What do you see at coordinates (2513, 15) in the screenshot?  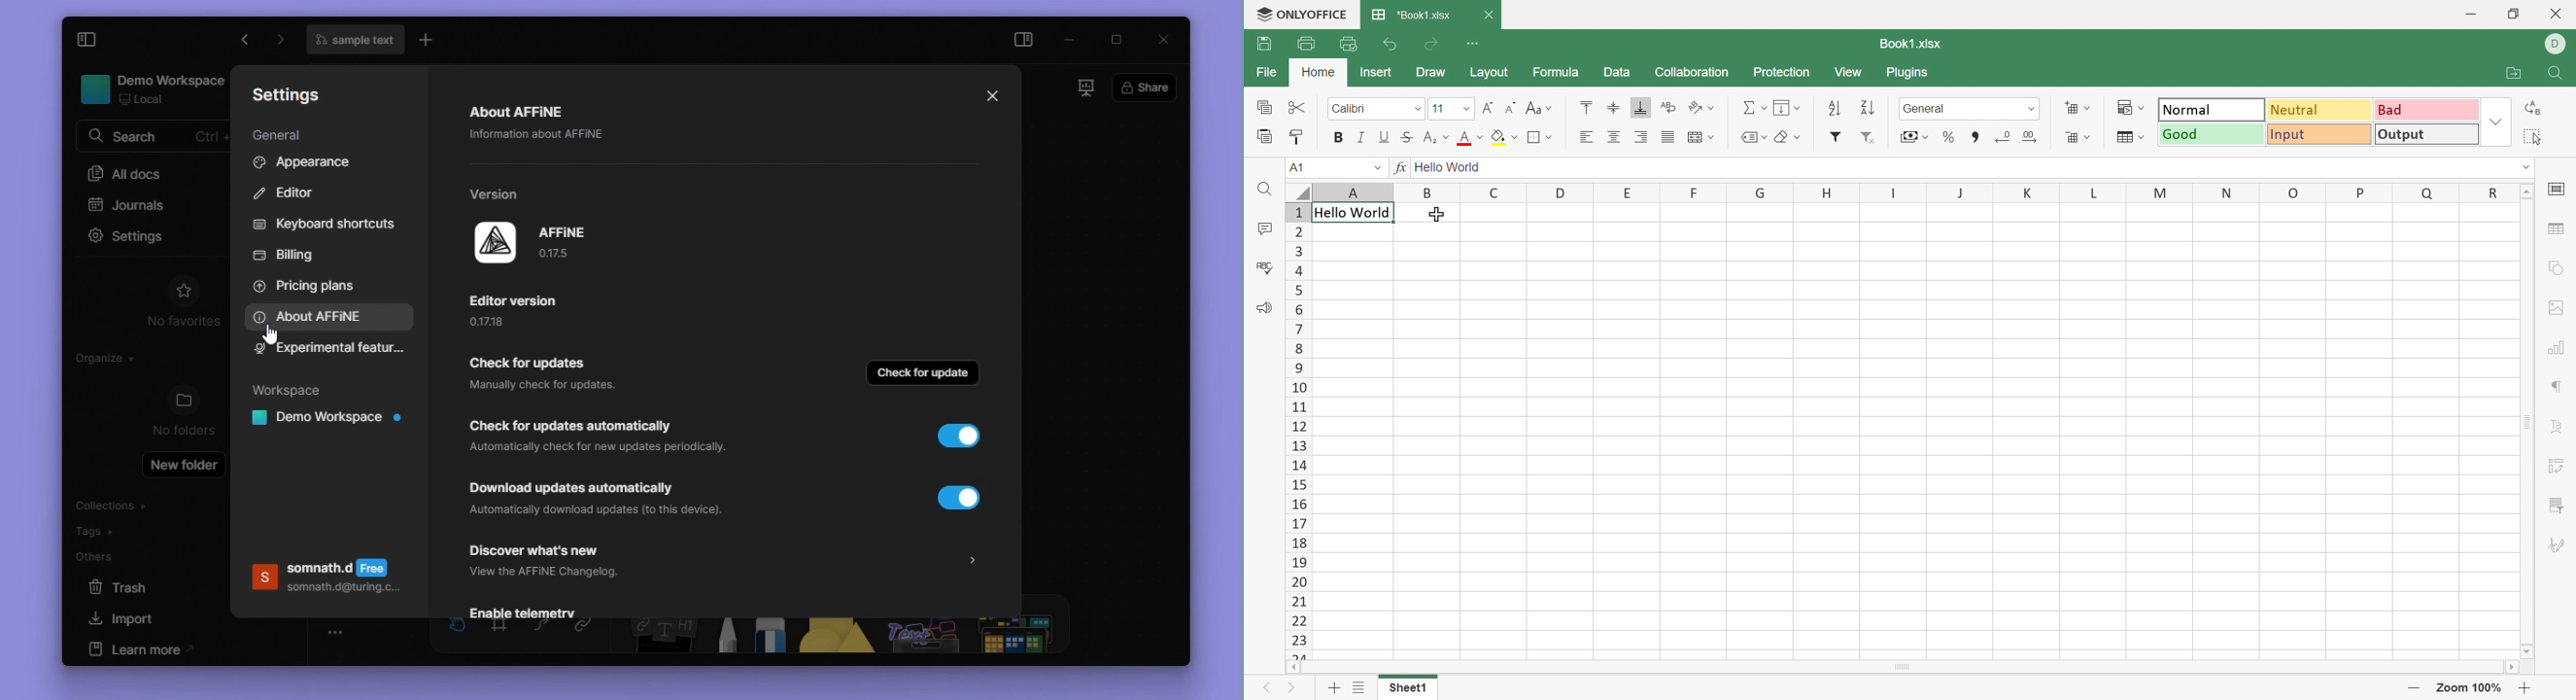 I see `Restore down` at bounding box center [2513, 15].